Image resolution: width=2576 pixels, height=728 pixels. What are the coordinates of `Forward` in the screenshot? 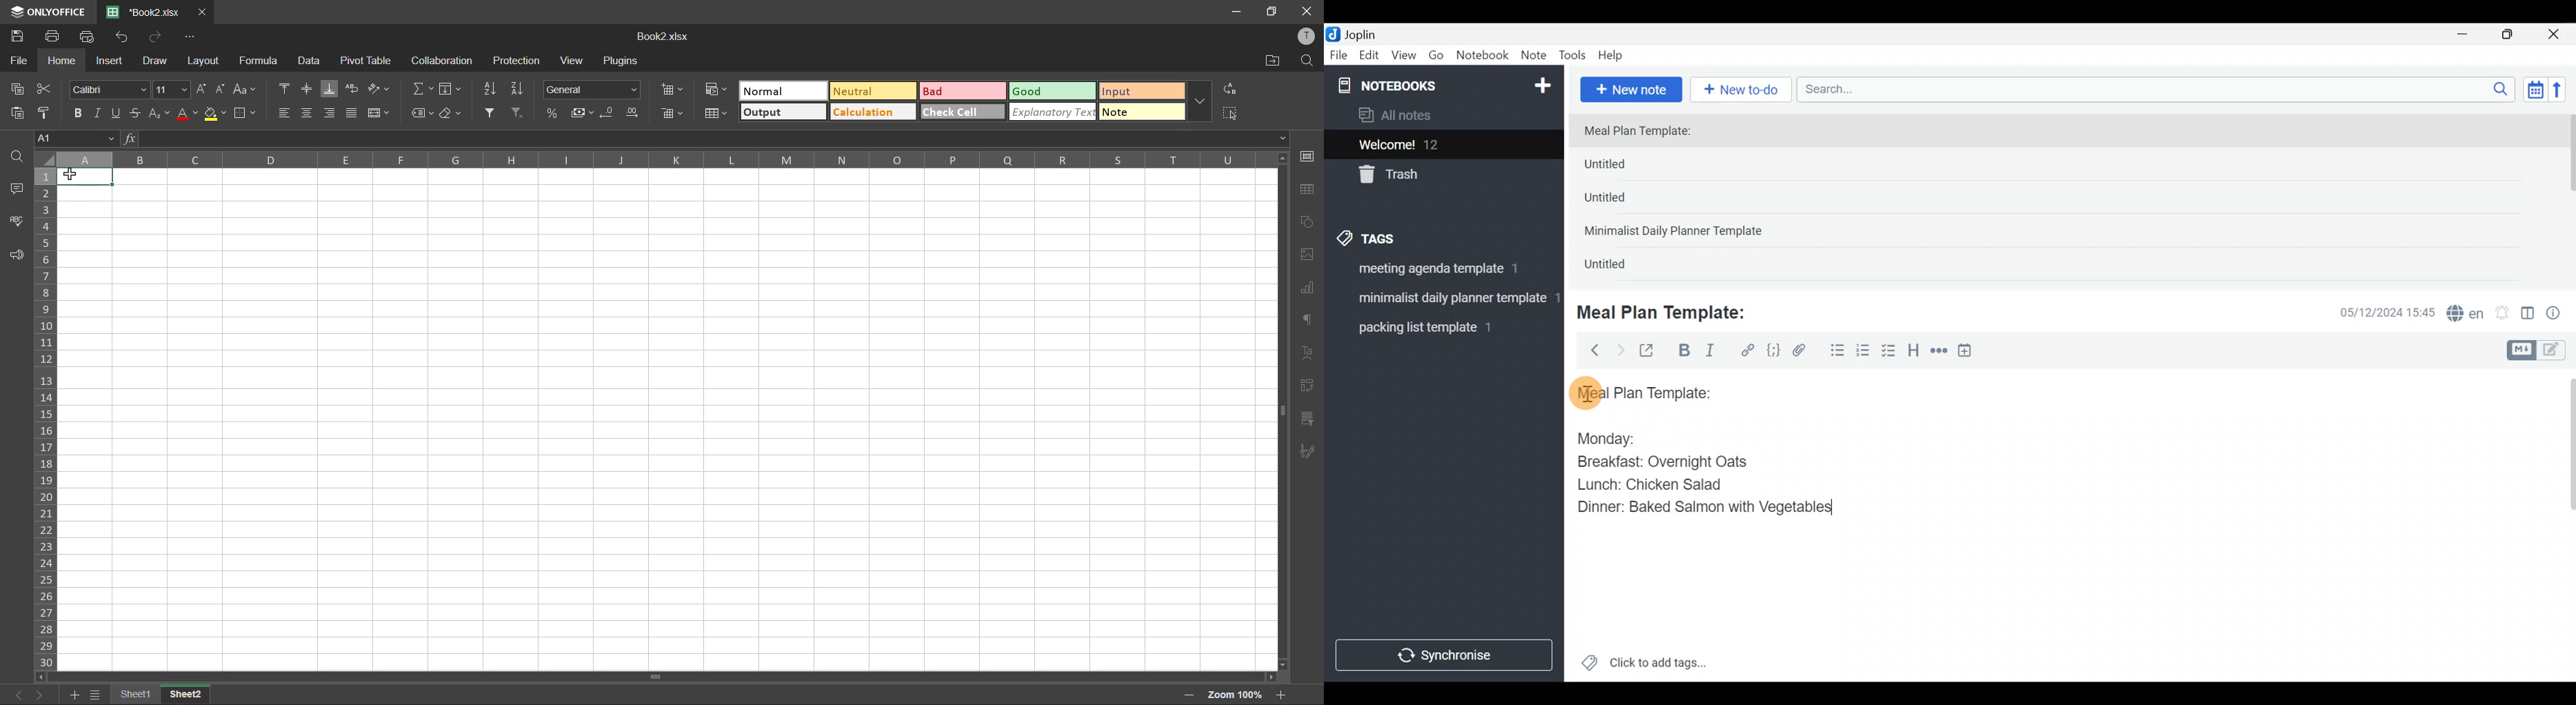 It's located at (1620, 350).